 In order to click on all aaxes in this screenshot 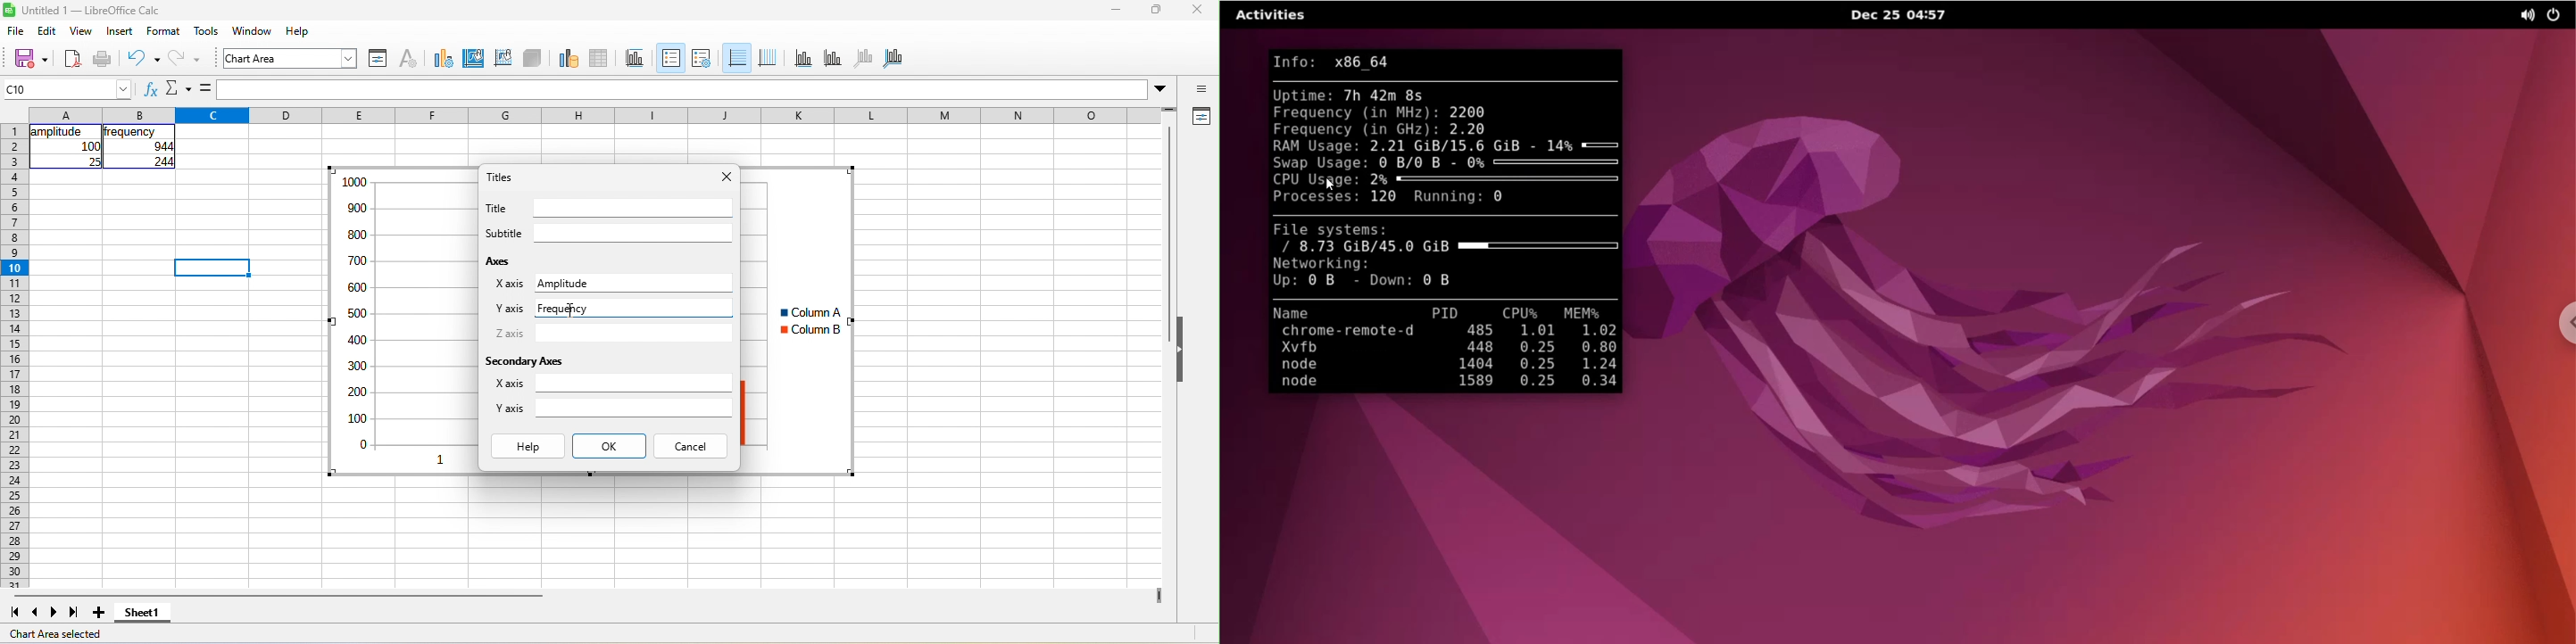, I will do `click(893, 59)`.